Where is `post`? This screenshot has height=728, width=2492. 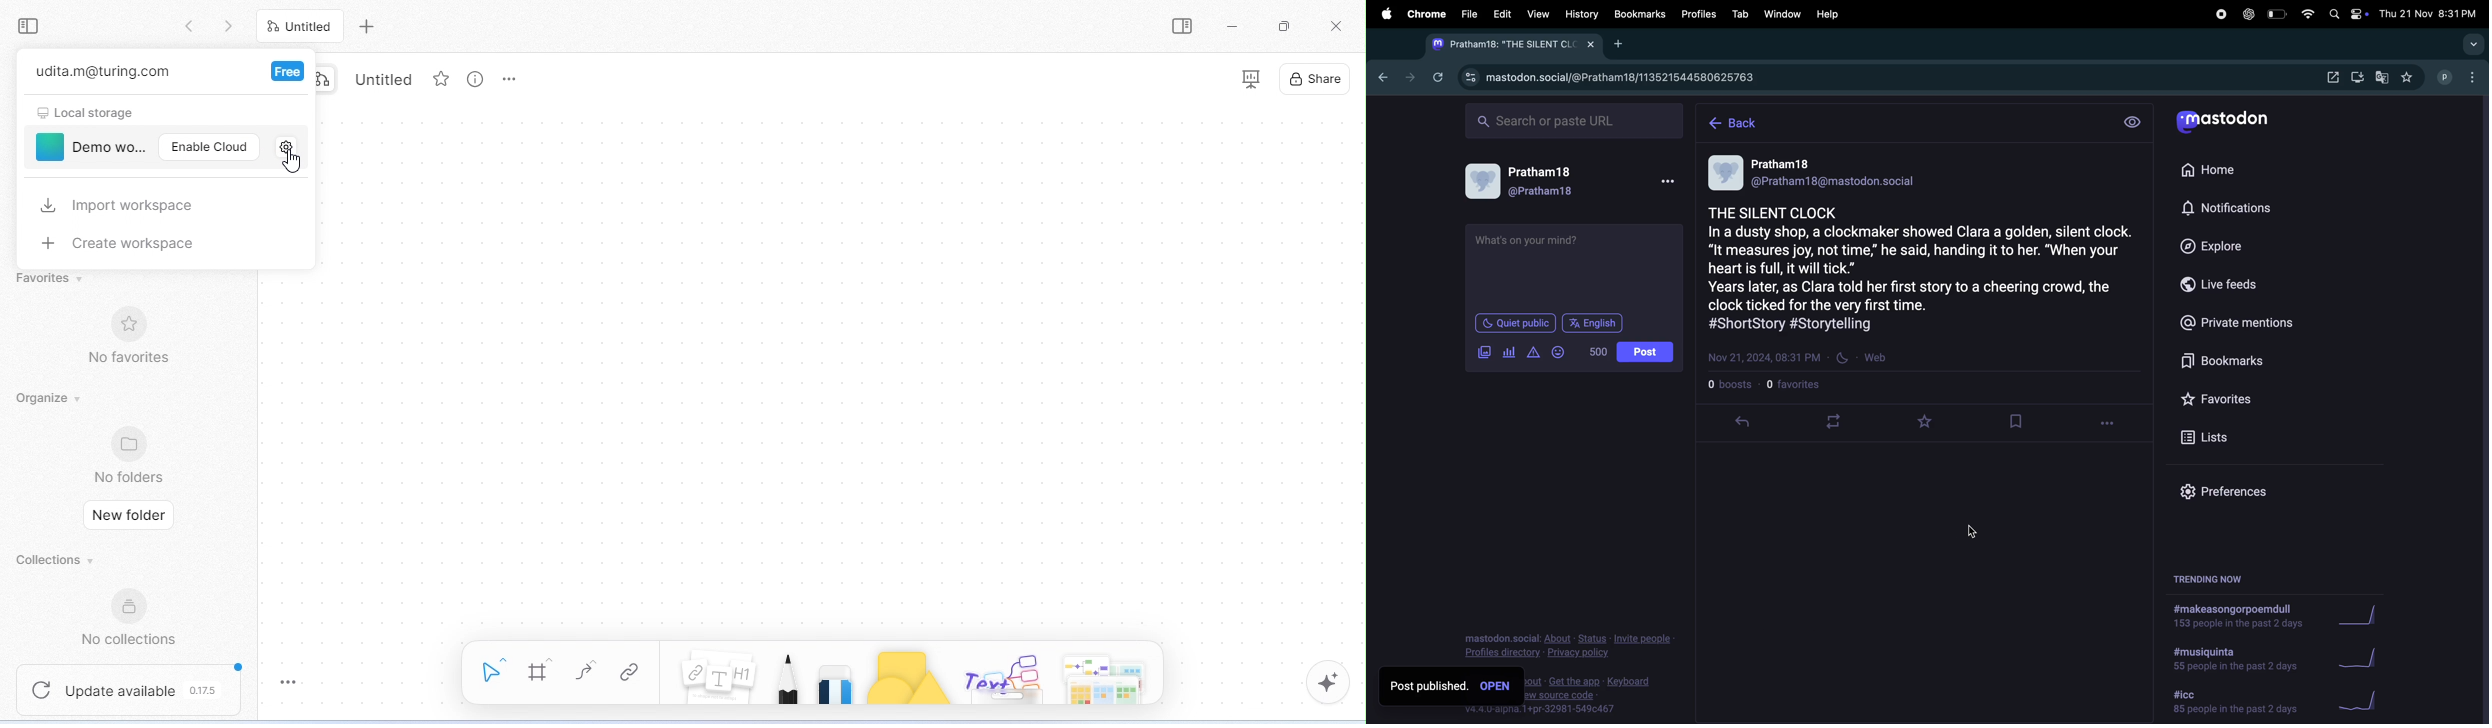 post is located at coordinates (1929, 270).